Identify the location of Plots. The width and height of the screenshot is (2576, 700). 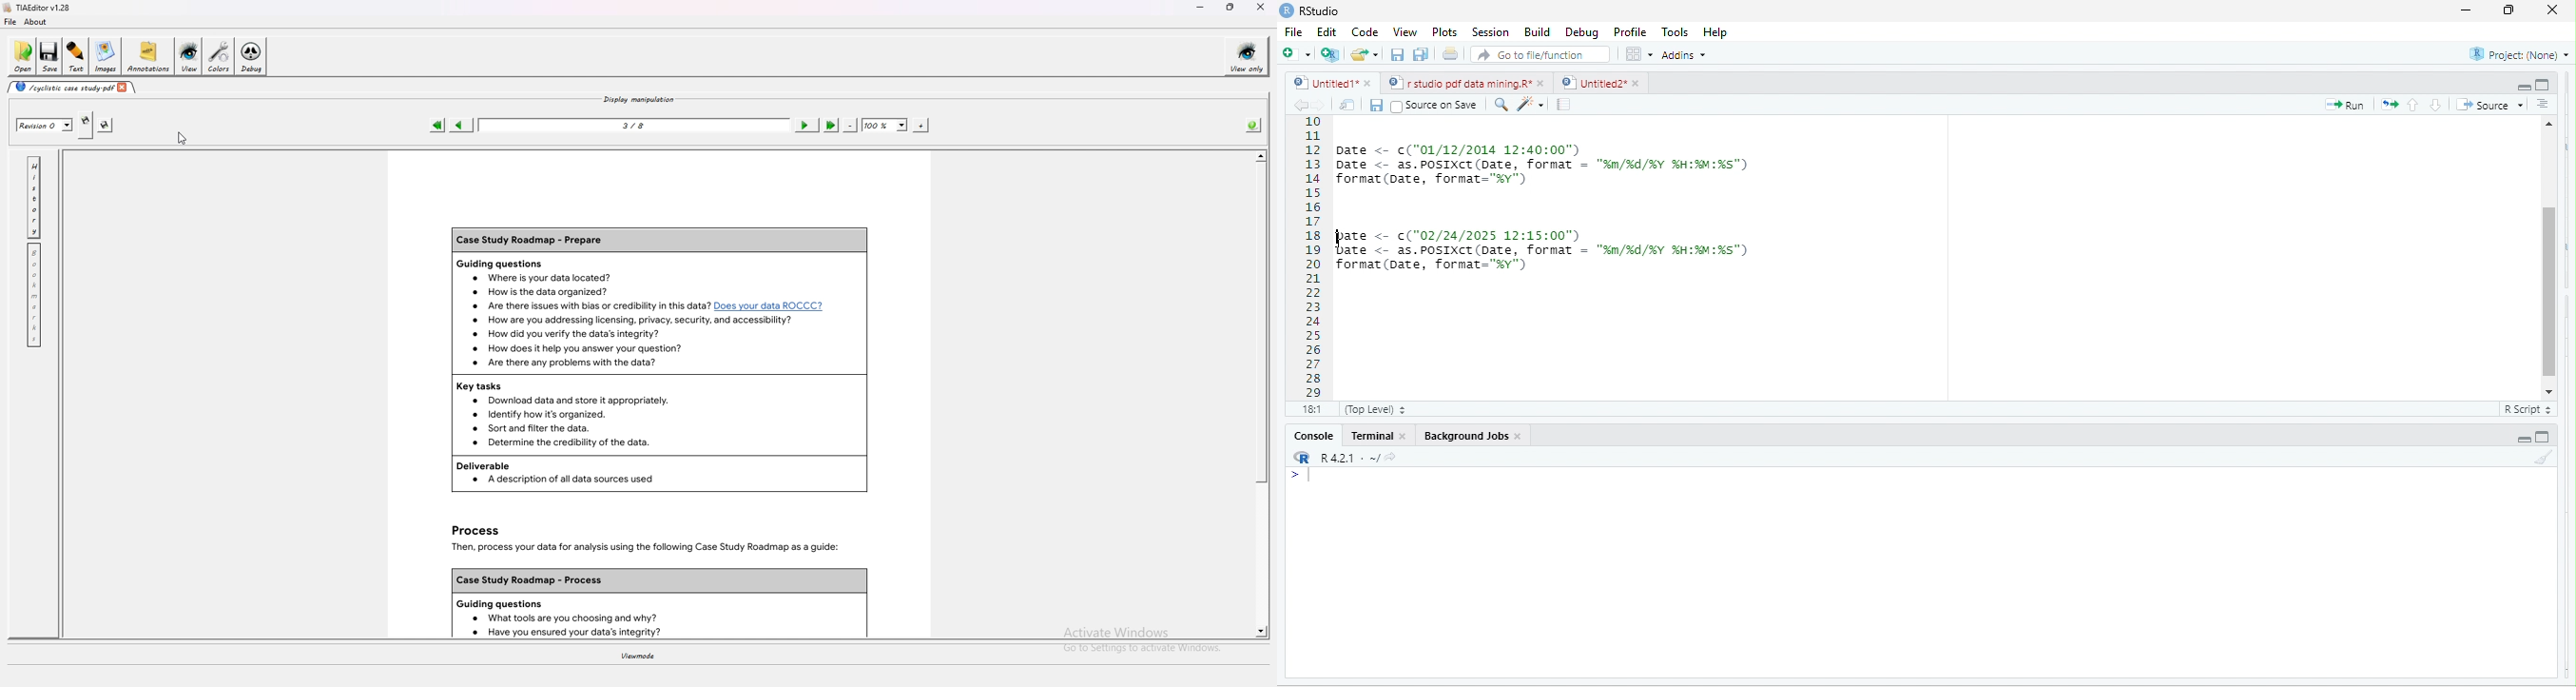
(1444, 33).